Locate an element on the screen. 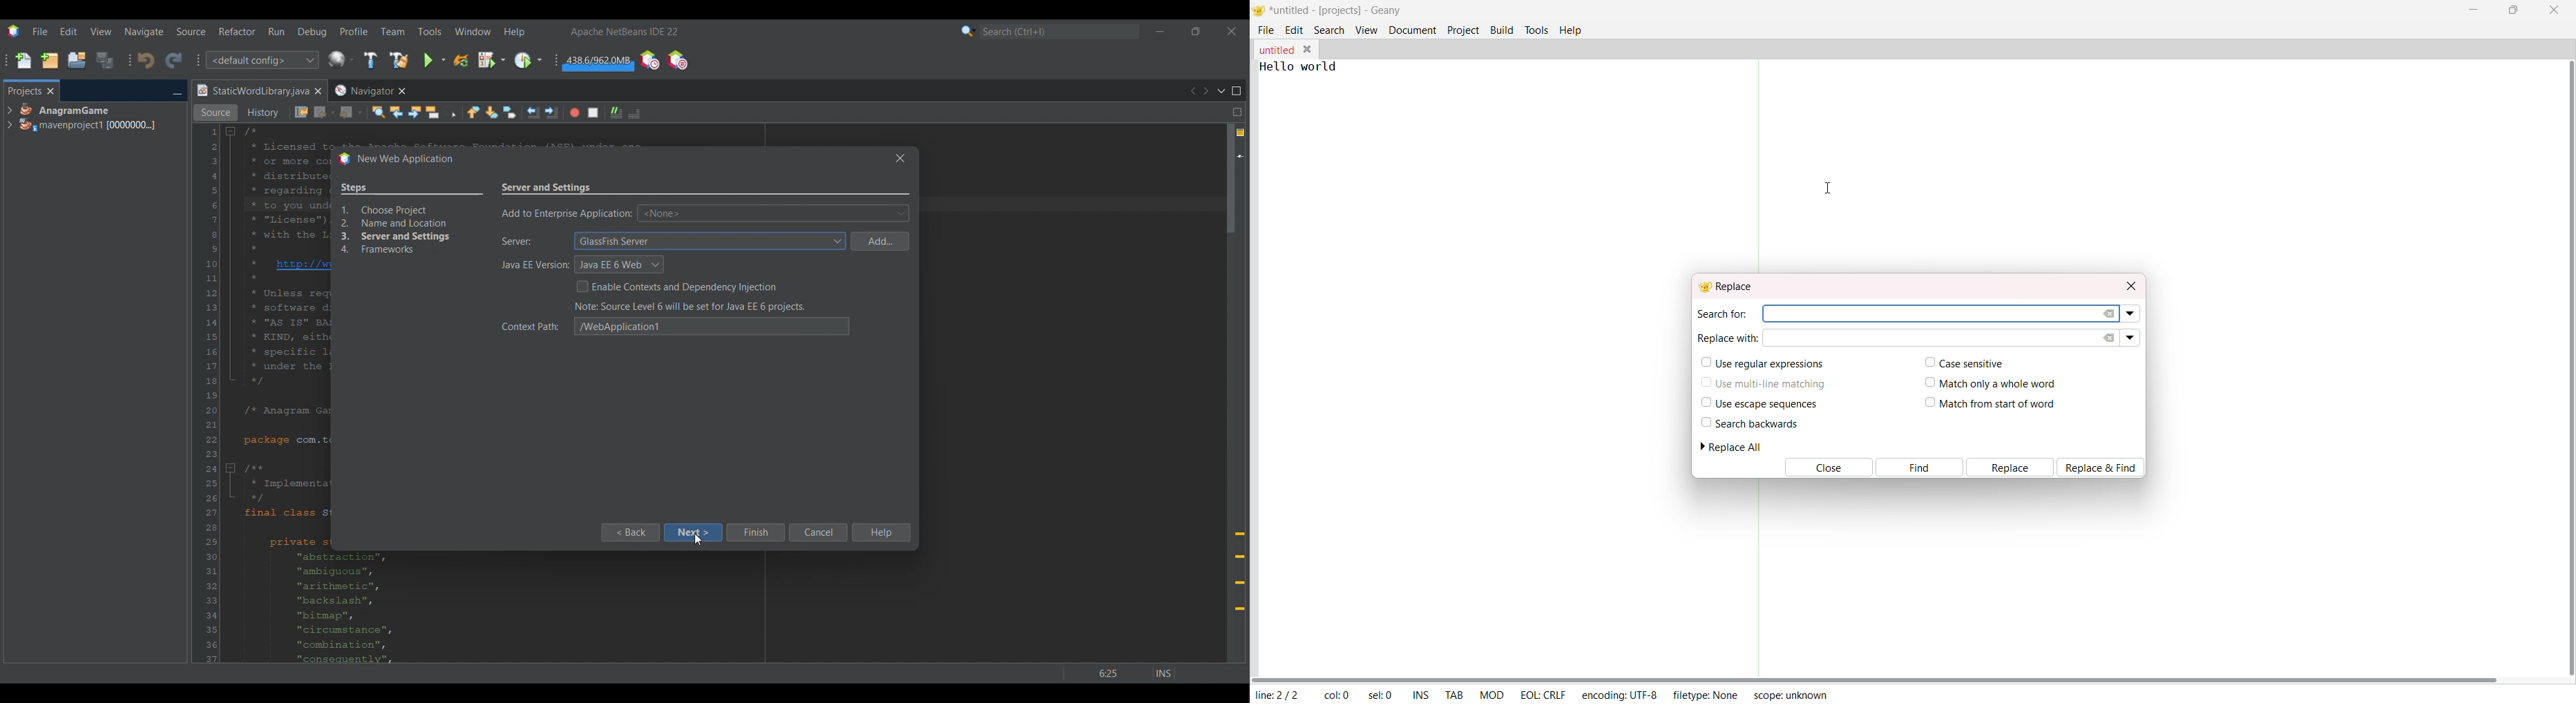 The width and height of the screenshot is (2576, 728). minimize is located at coordinates (2477, 8).